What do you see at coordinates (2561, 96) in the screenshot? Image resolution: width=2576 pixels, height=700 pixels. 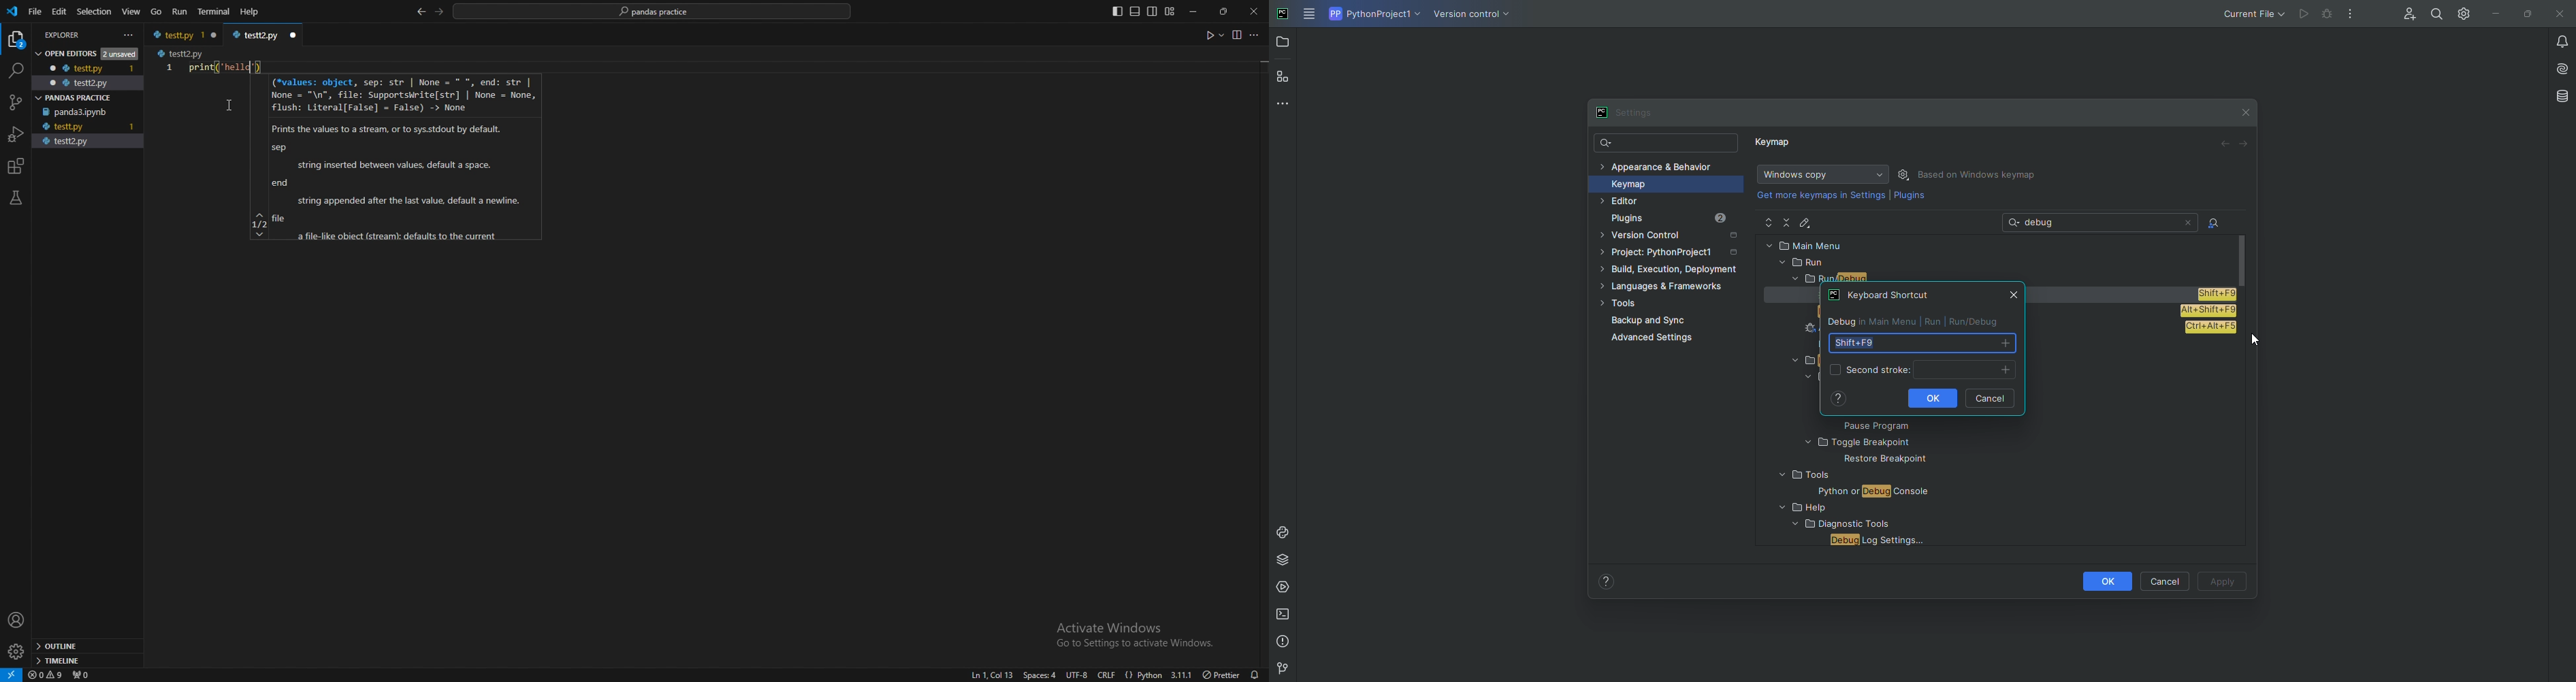 I see `Database` at bounding box center [2561, 96].